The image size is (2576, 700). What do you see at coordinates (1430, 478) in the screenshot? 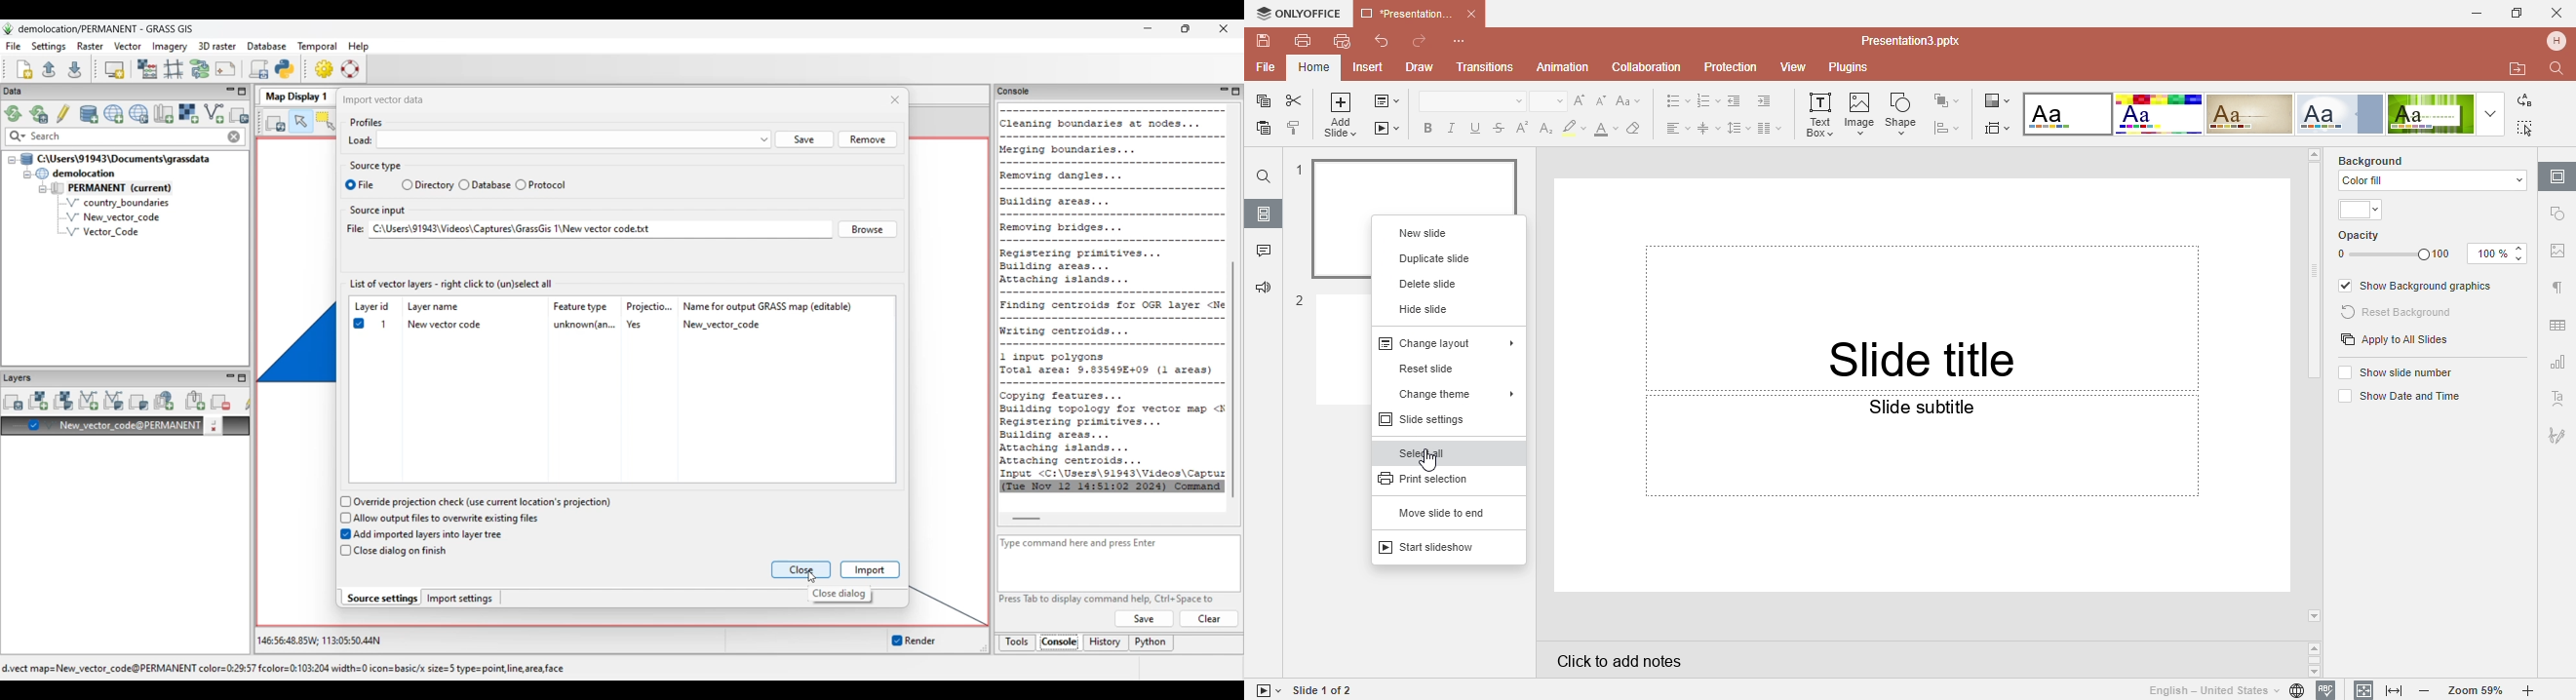
I see `Print selection` at bounding box center [1430, 478].